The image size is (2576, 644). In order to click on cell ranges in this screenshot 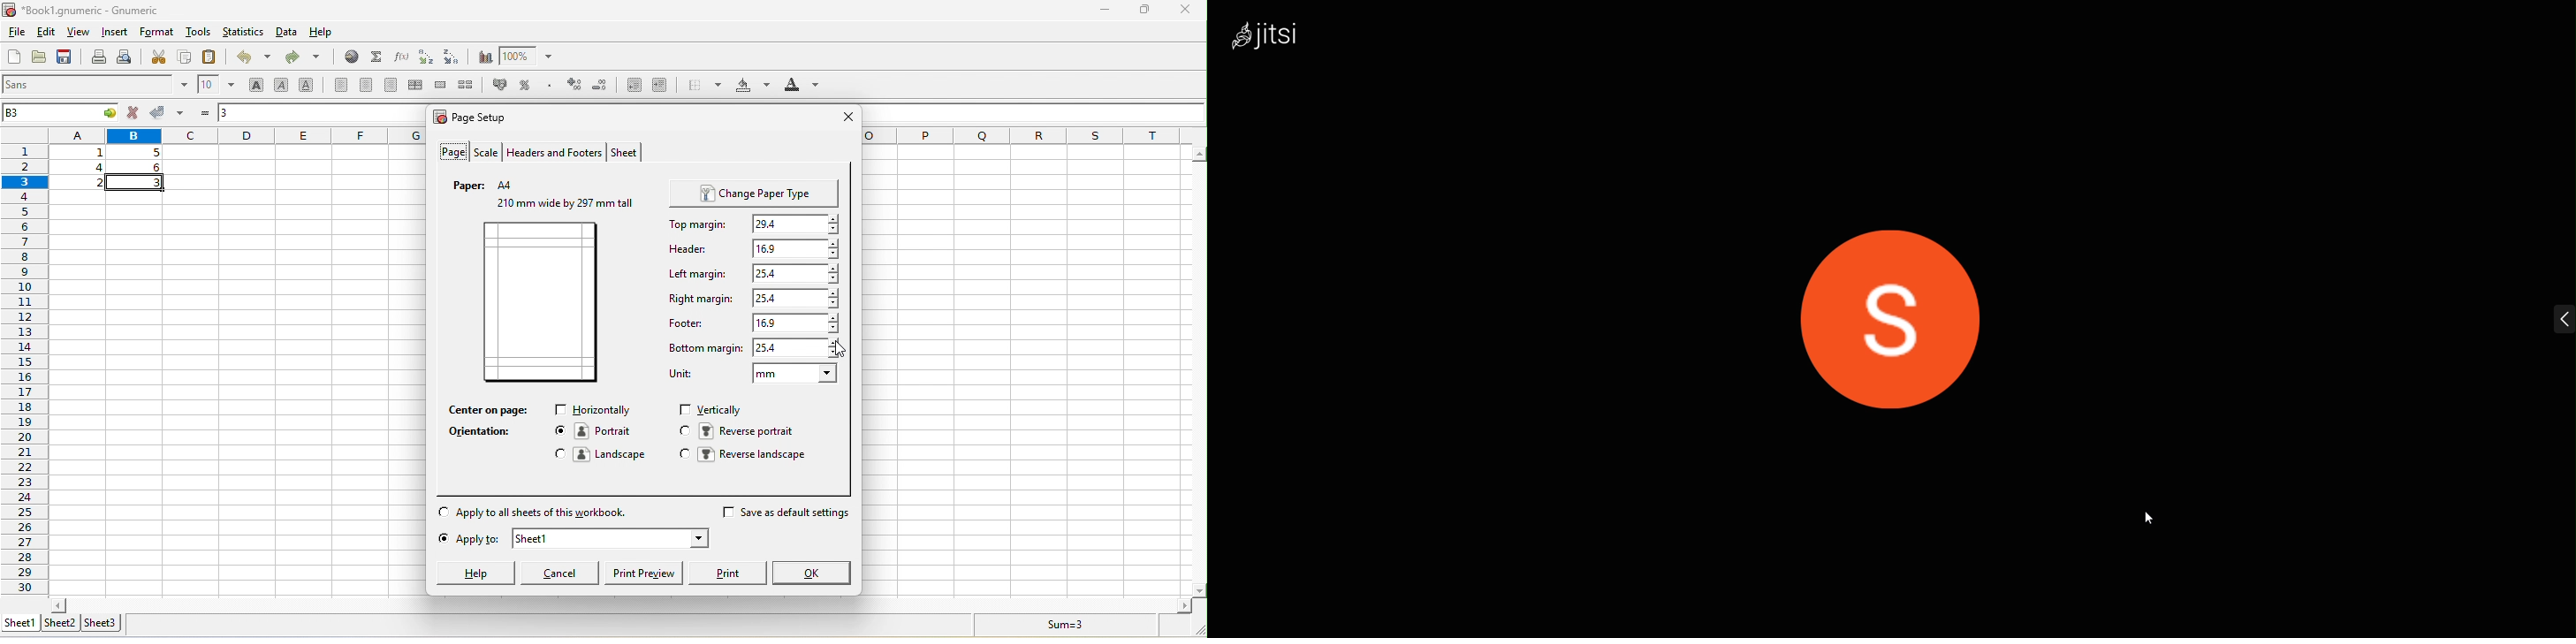, I will do `click(114, 168)`.